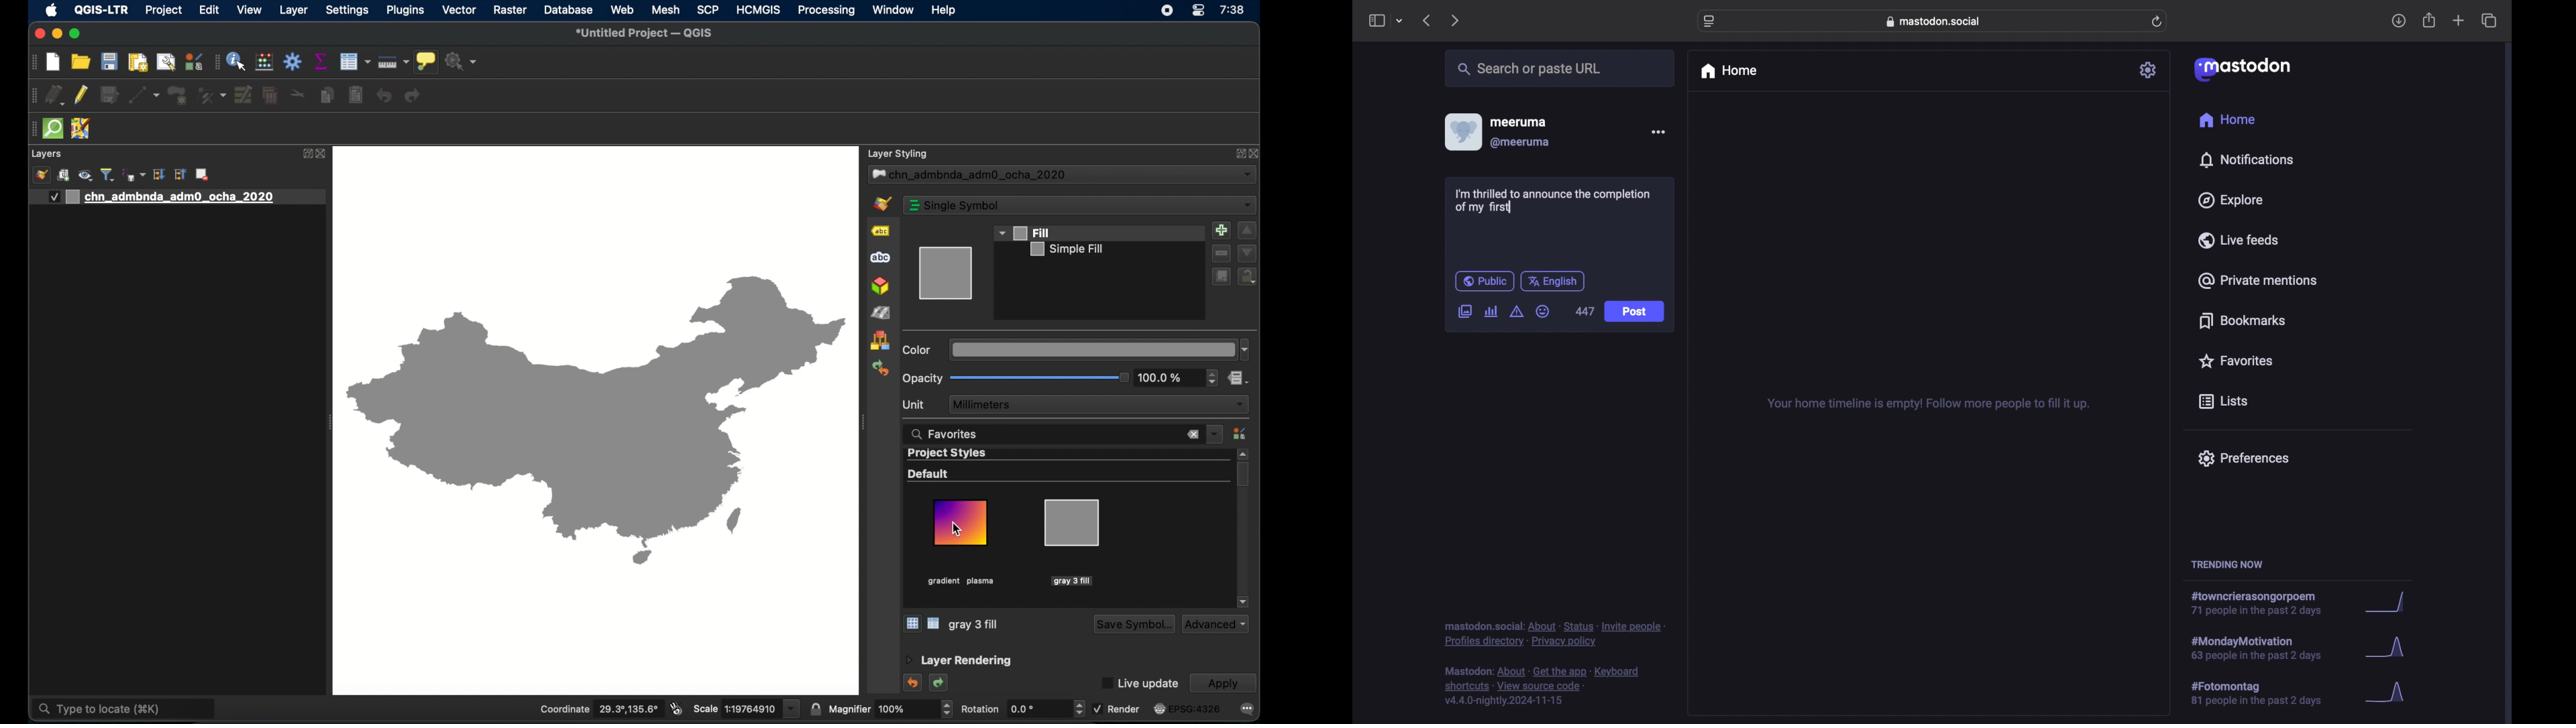 Image resolution: width=2576 pixels, height=728 pixels. I want to click on add content warning, so click(1518, 312).